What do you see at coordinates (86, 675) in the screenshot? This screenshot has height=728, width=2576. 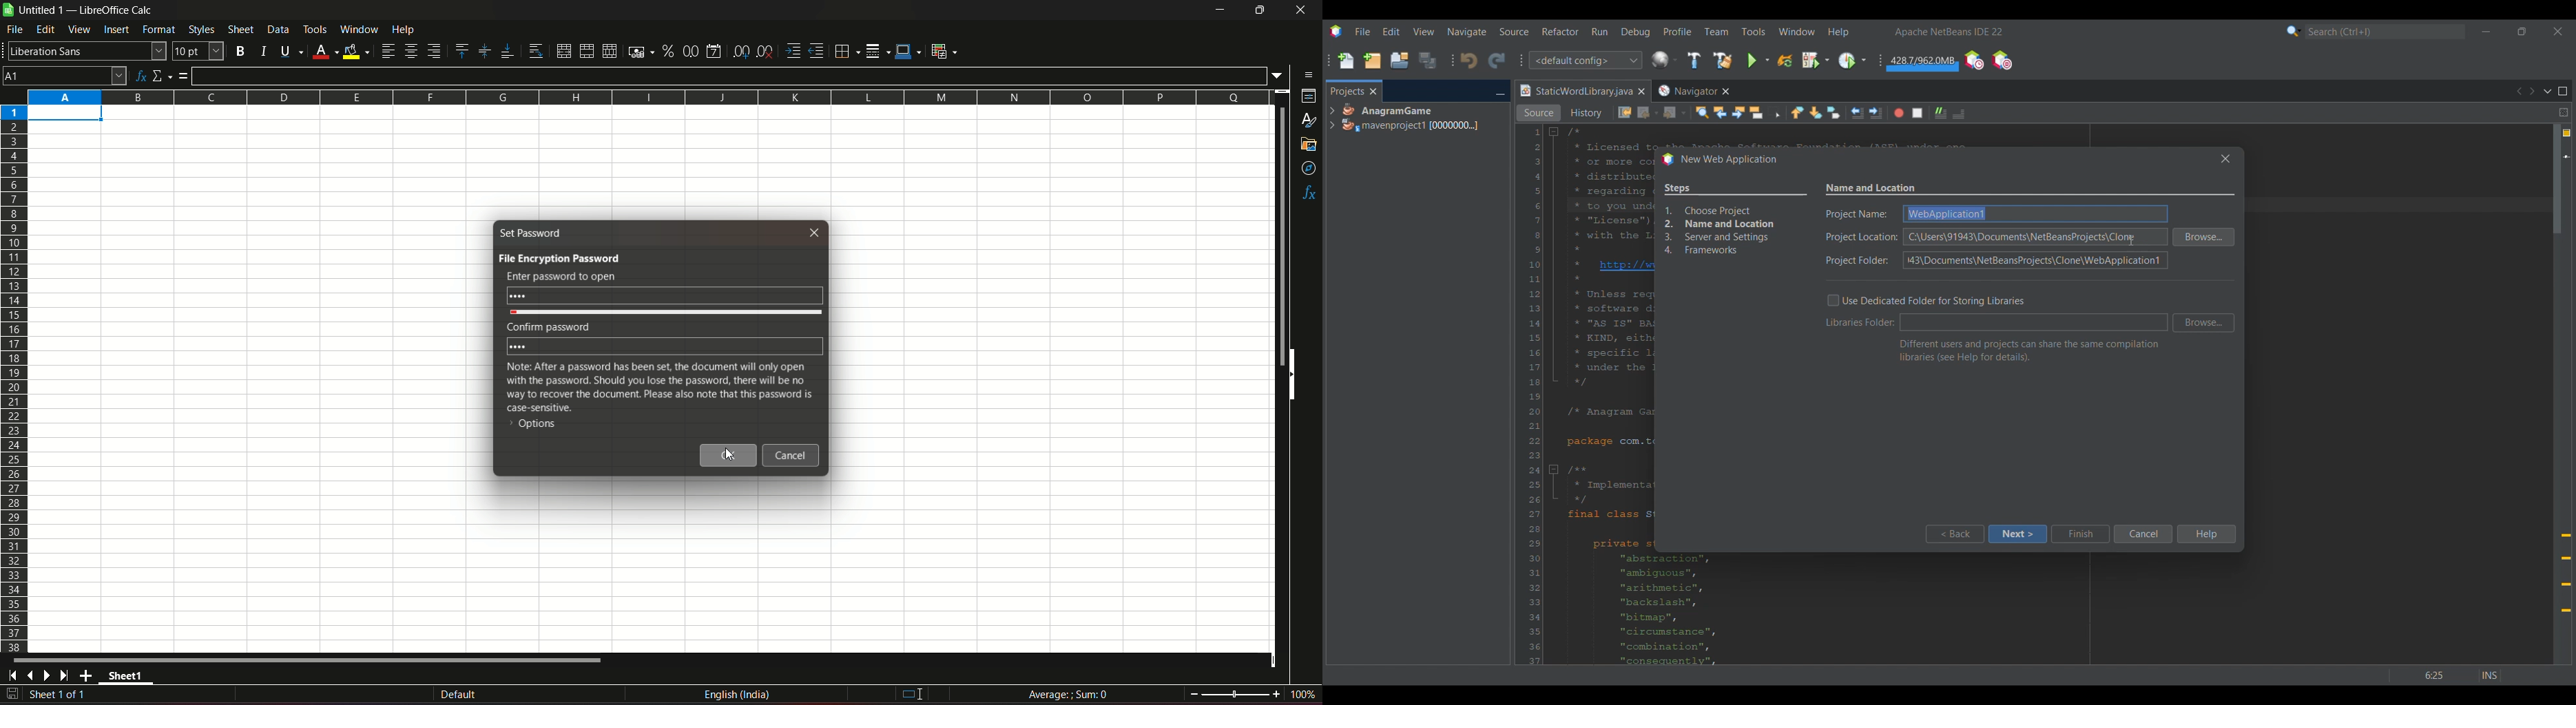 I see `add new sheet` at bounding box center [86, 675].